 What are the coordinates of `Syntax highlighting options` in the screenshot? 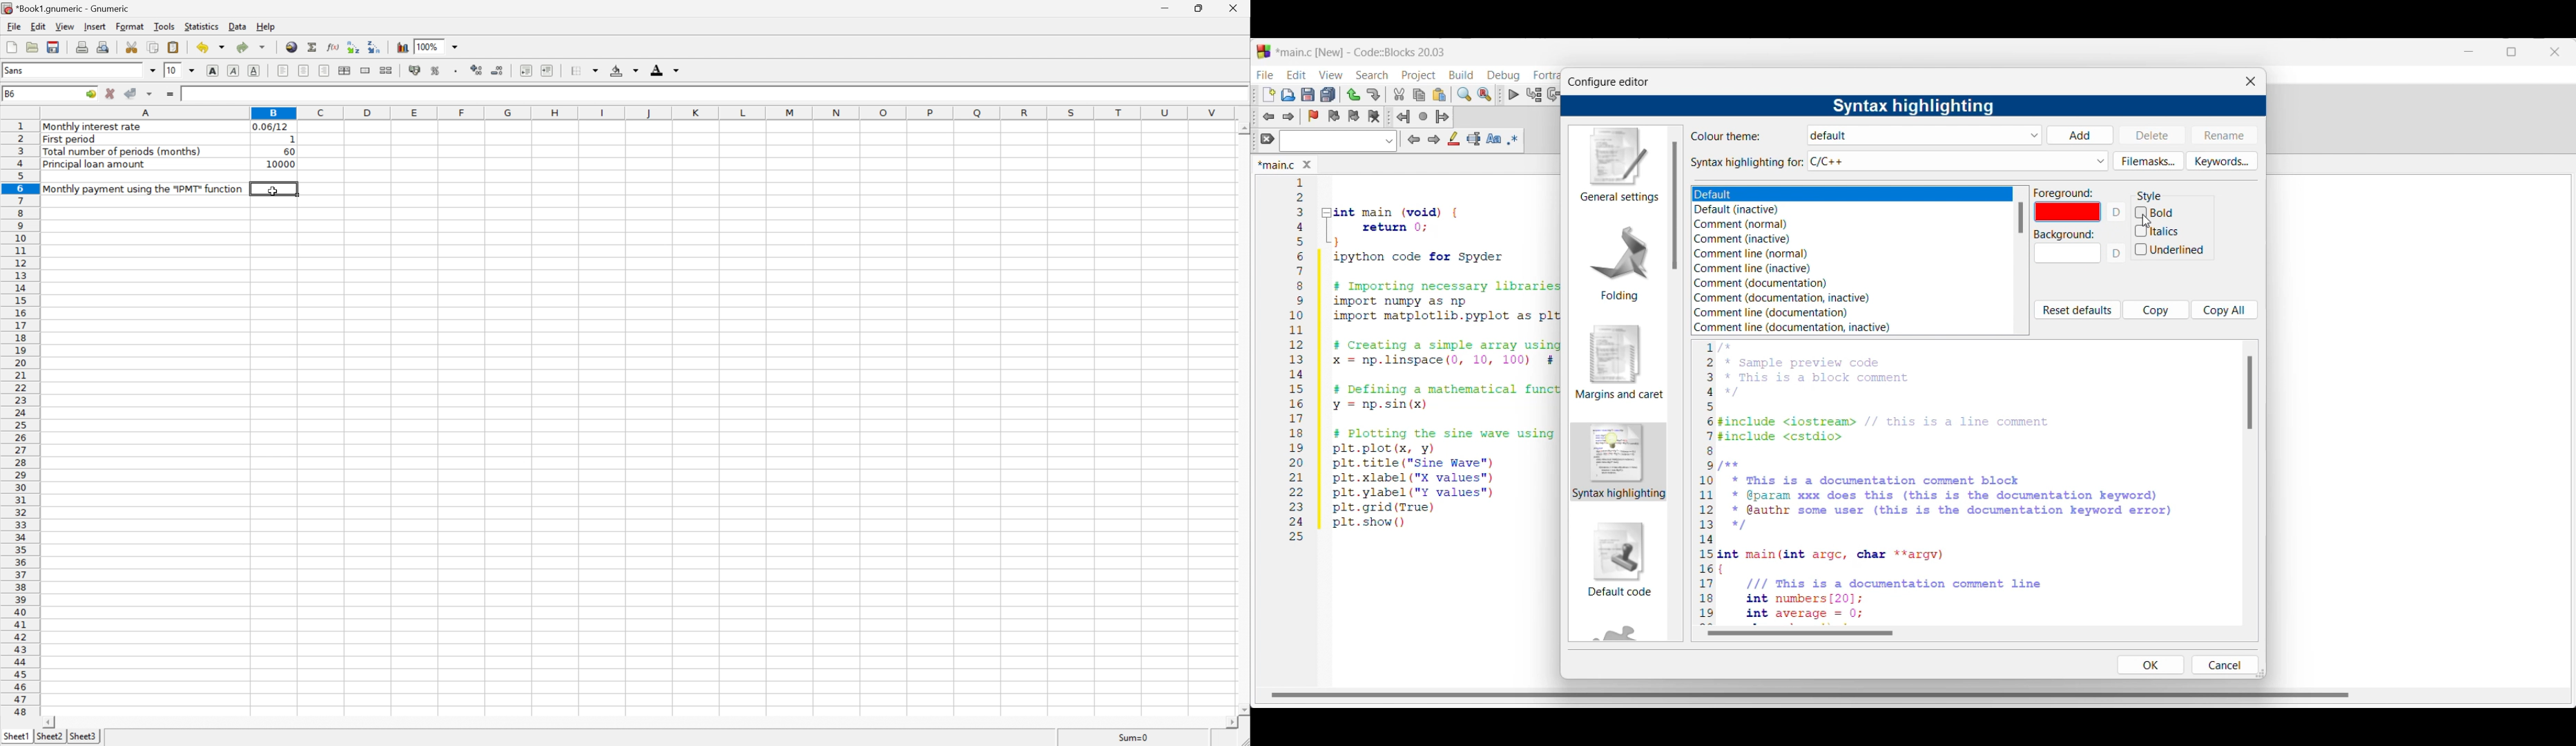 It's located at (1958, 161).